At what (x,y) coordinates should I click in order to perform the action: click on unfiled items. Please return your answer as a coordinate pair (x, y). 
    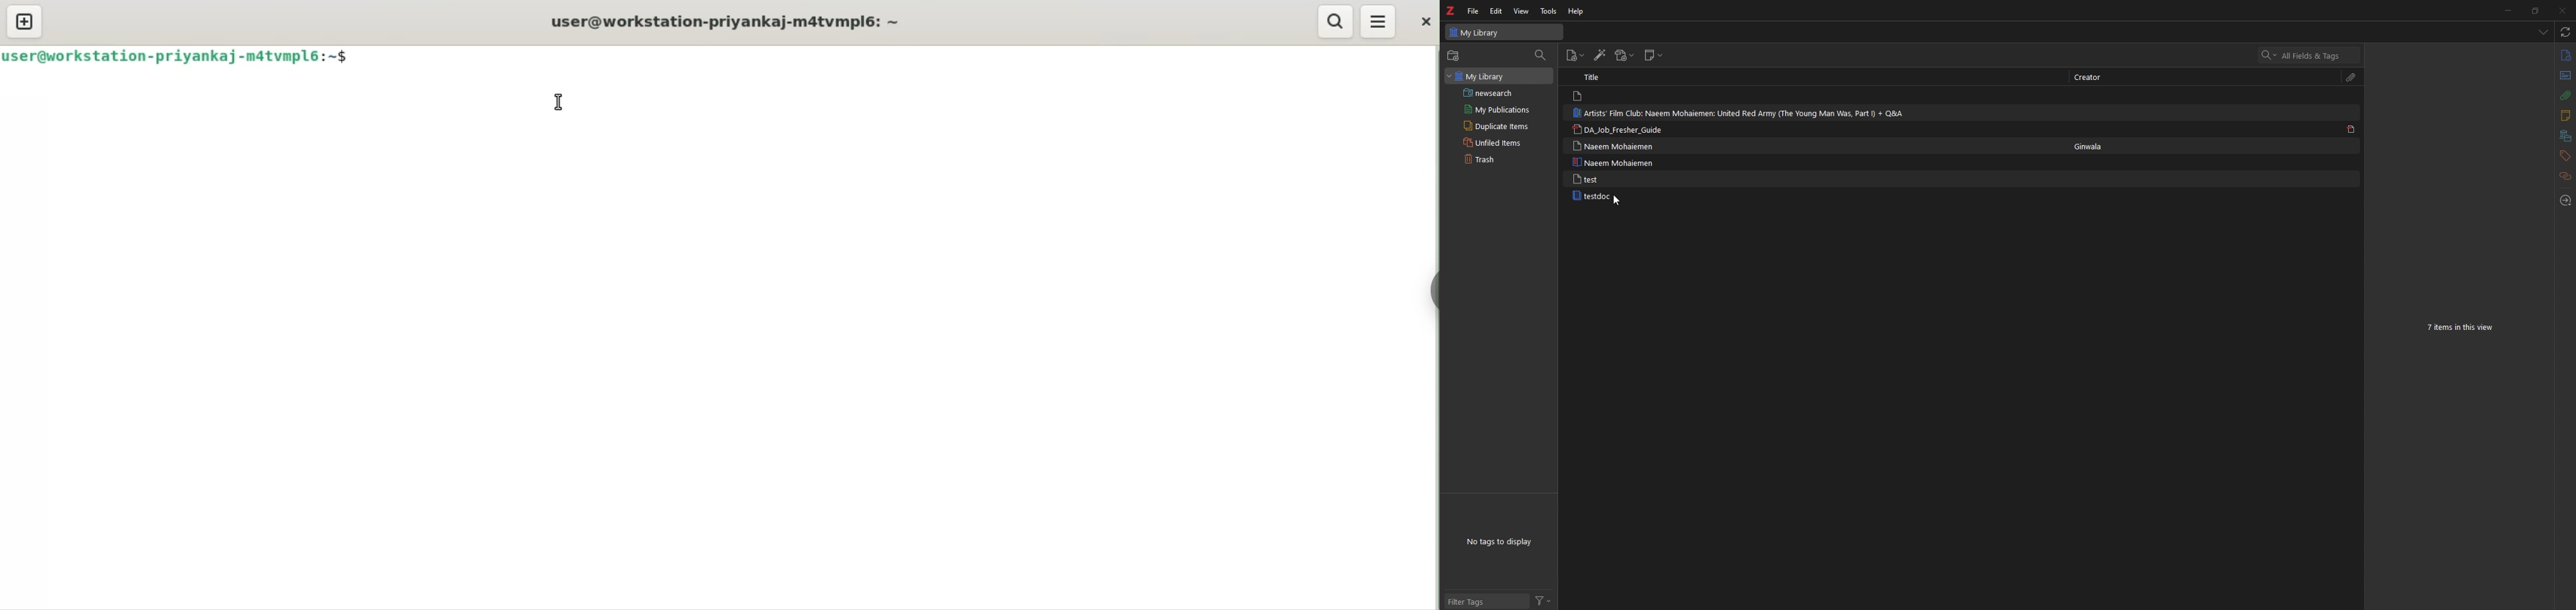
    Looking at the image, I should click on (1495, 142).